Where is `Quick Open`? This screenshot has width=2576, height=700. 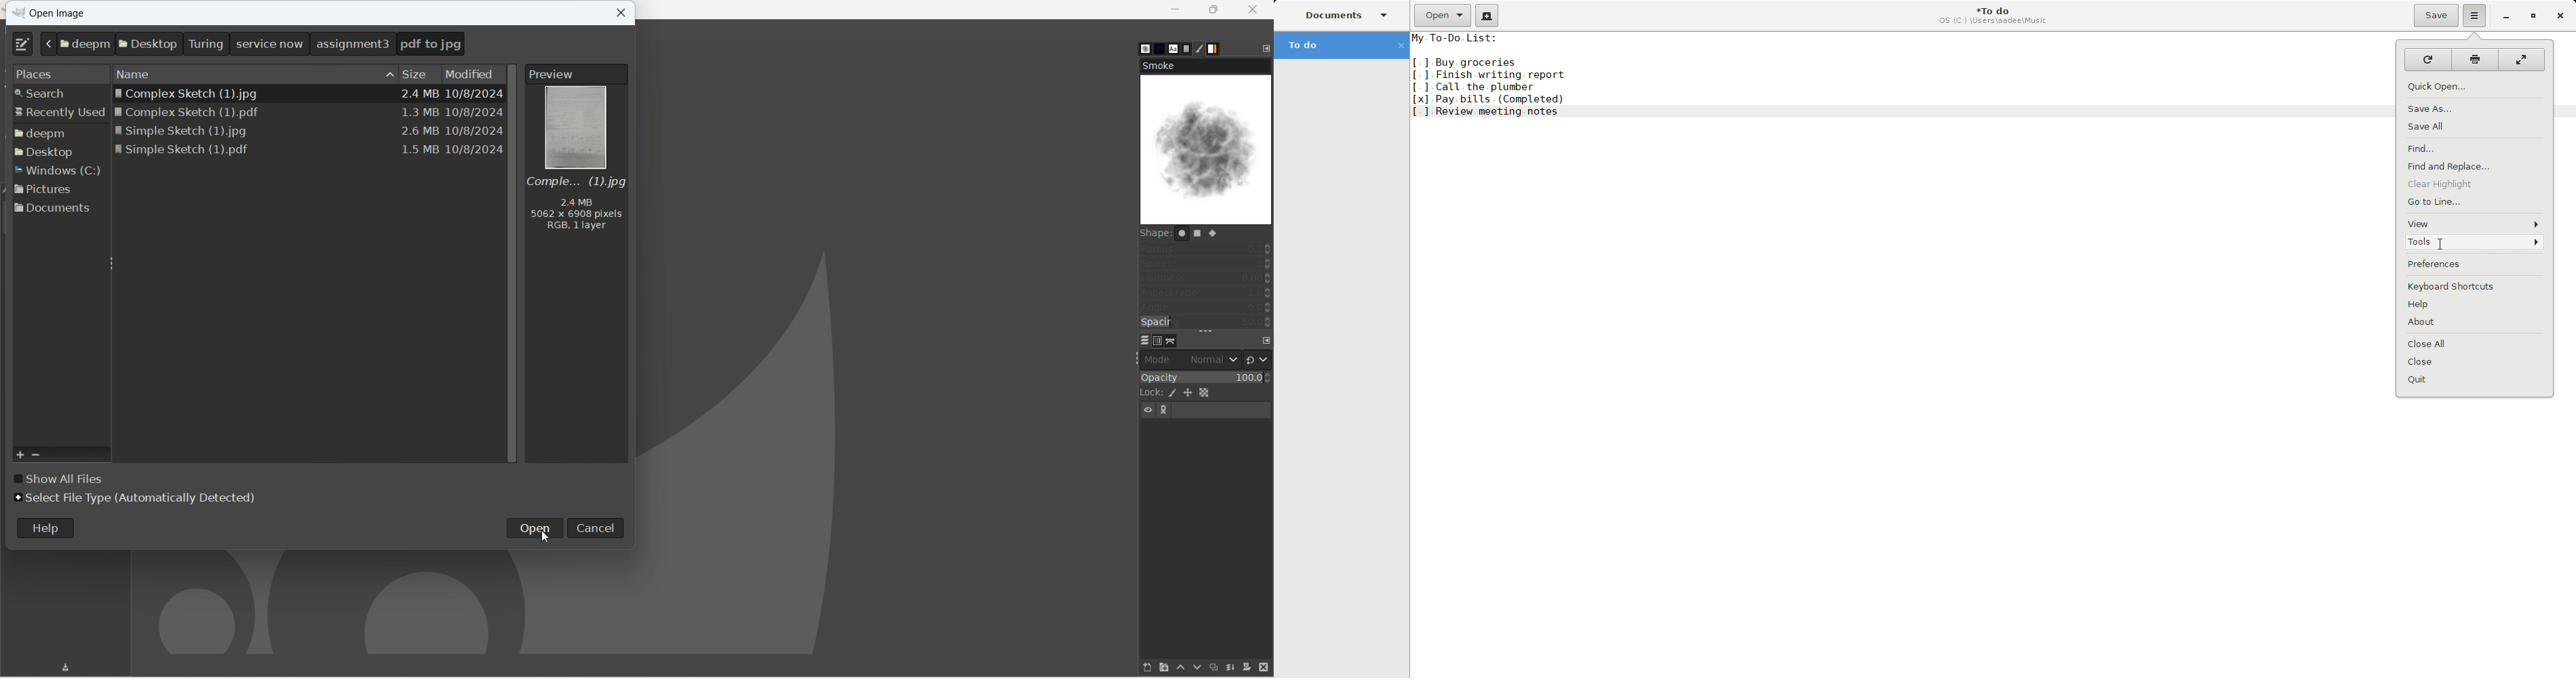 Quick Open is located at coordinates (2446, 88).